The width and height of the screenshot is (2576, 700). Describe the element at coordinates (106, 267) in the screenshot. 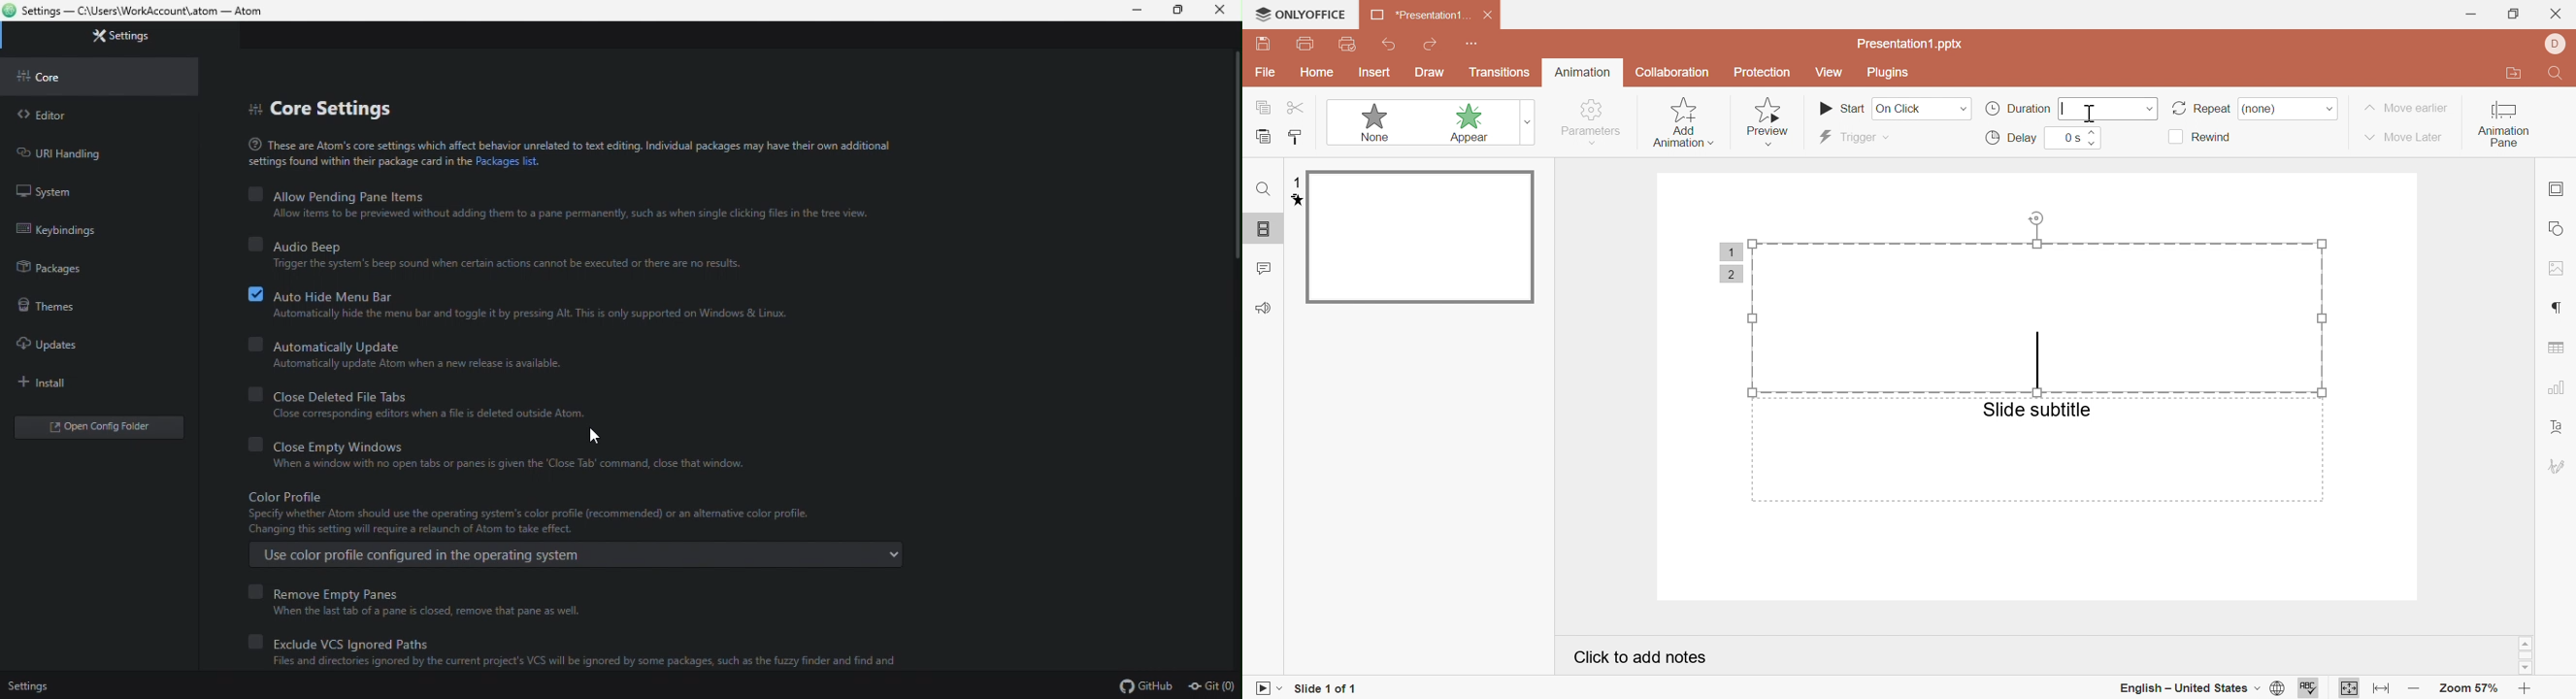

I see `packages` at that location.